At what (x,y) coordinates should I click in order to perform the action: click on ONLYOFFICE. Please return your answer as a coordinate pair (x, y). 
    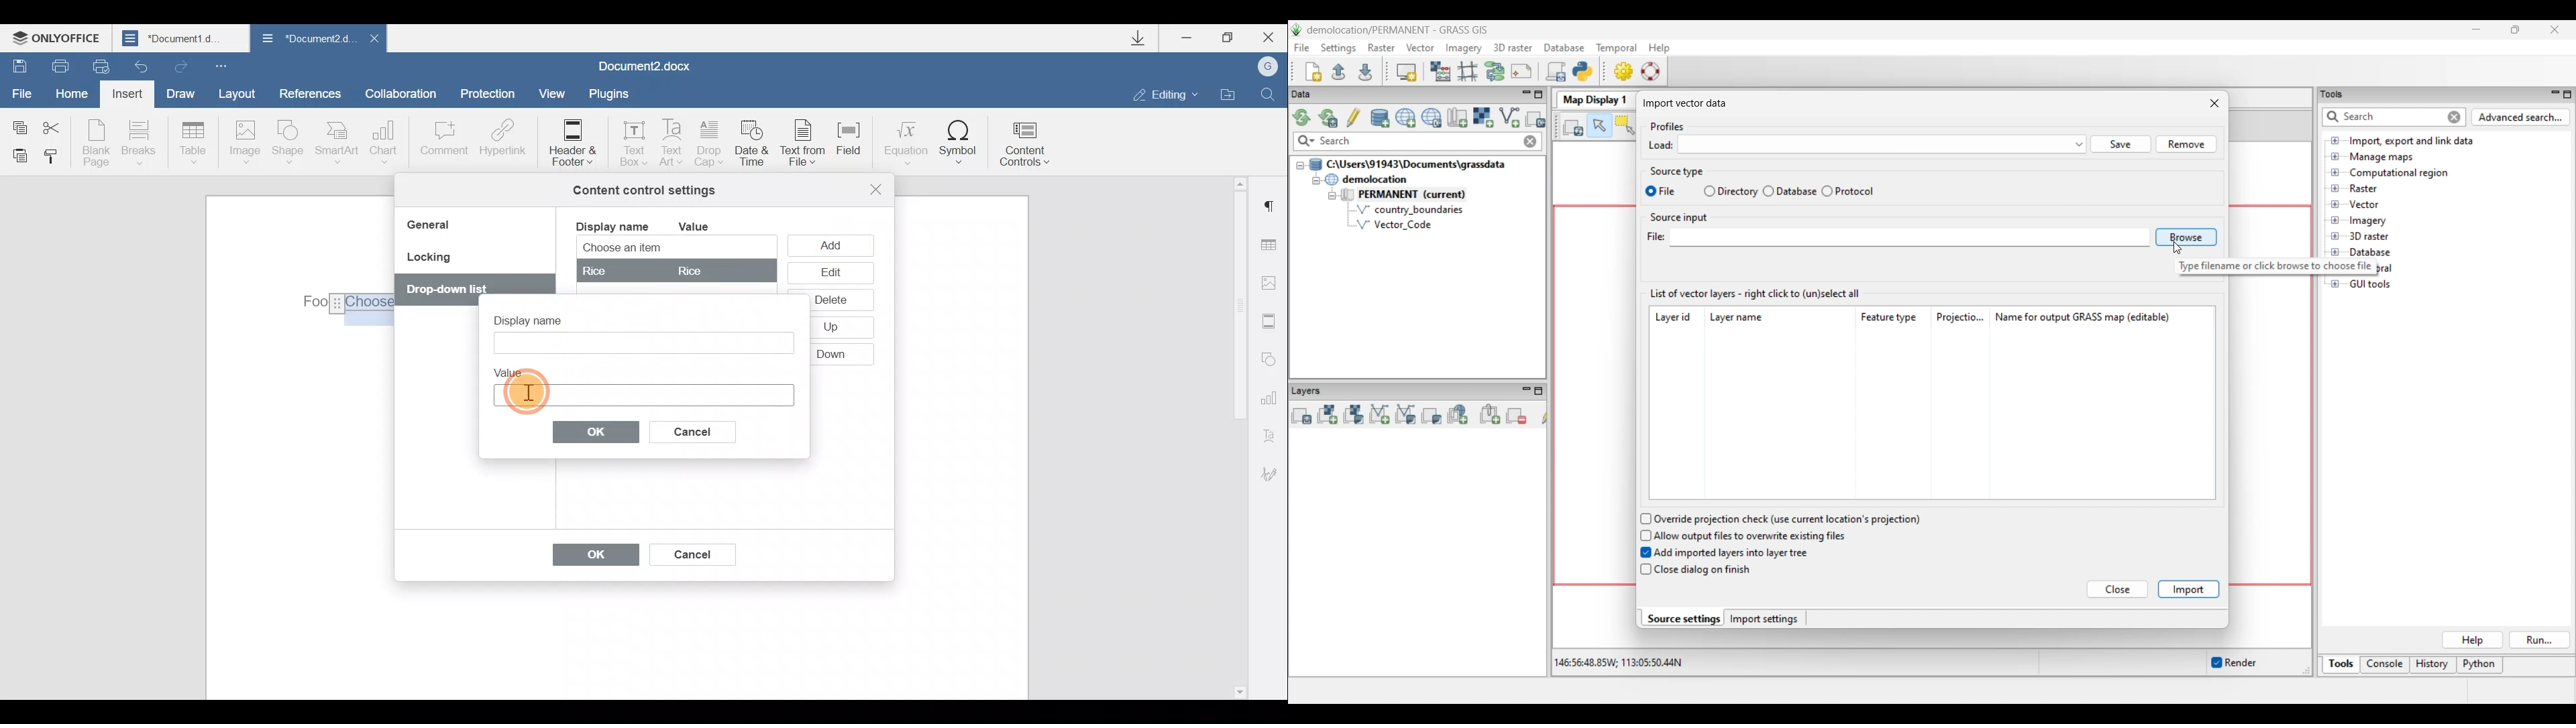
    Looking at the image, I should click on (59, 38).